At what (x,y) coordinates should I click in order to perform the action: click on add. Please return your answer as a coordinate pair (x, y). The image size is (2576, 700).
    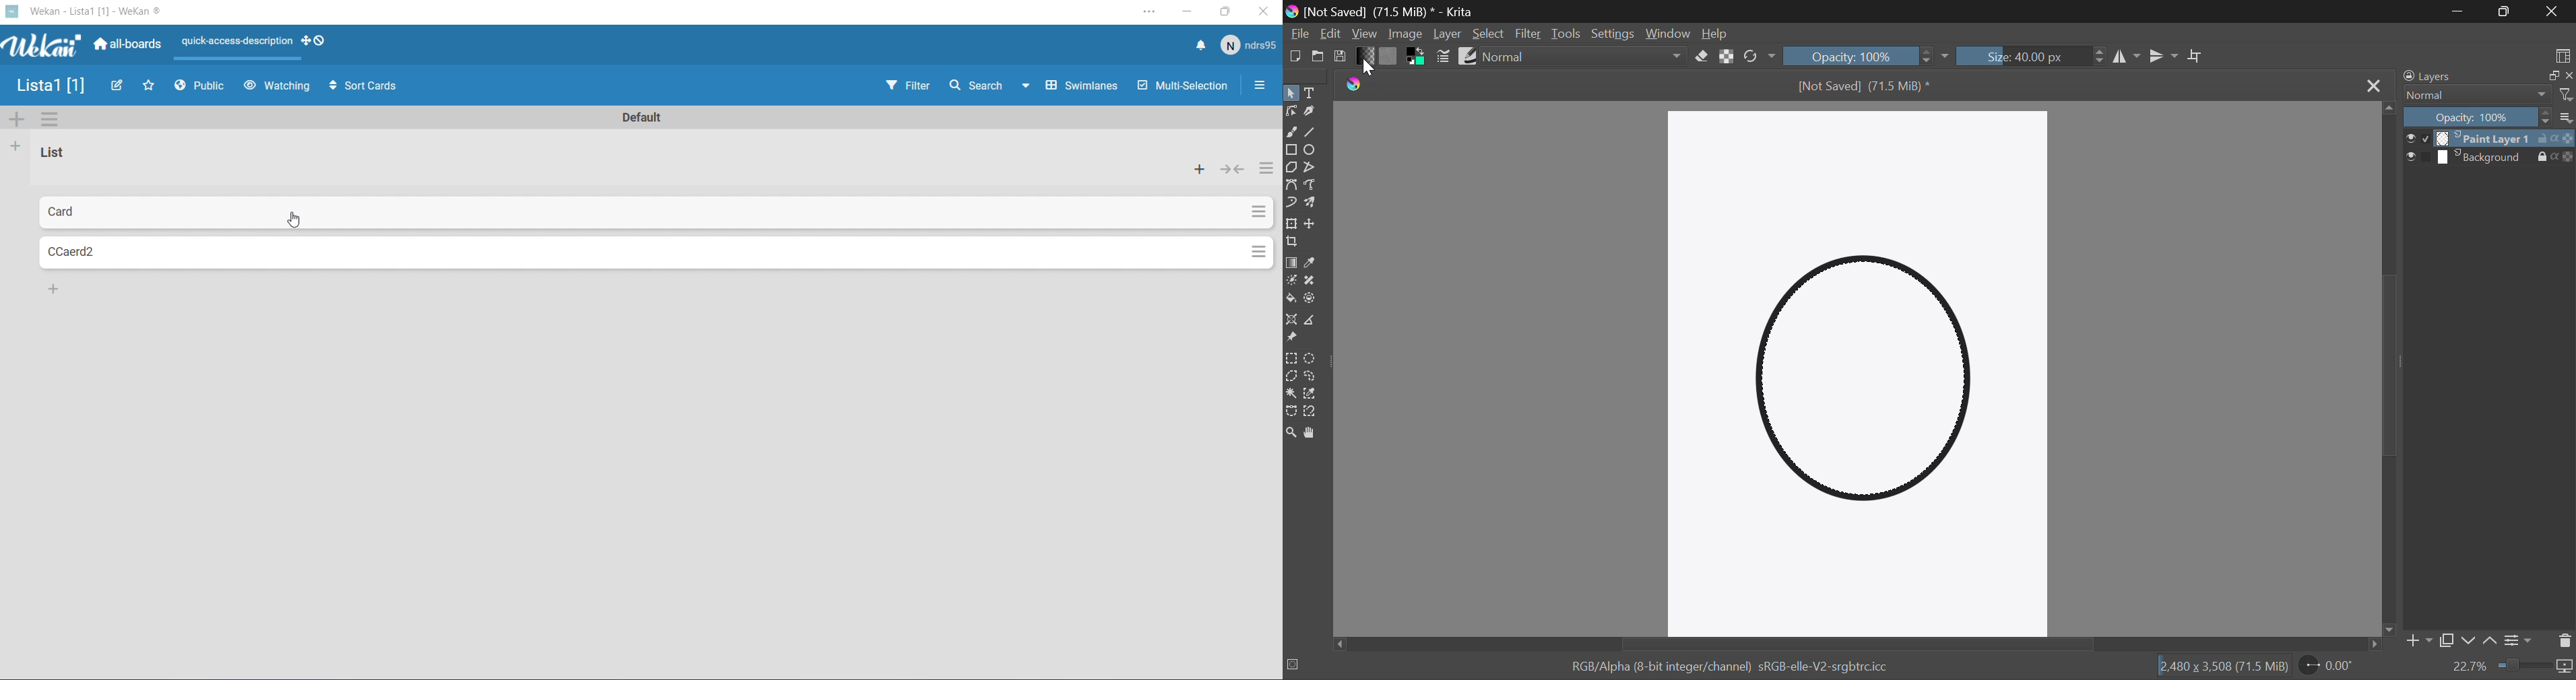
    Looking at the image, I should click on (1194, 169).